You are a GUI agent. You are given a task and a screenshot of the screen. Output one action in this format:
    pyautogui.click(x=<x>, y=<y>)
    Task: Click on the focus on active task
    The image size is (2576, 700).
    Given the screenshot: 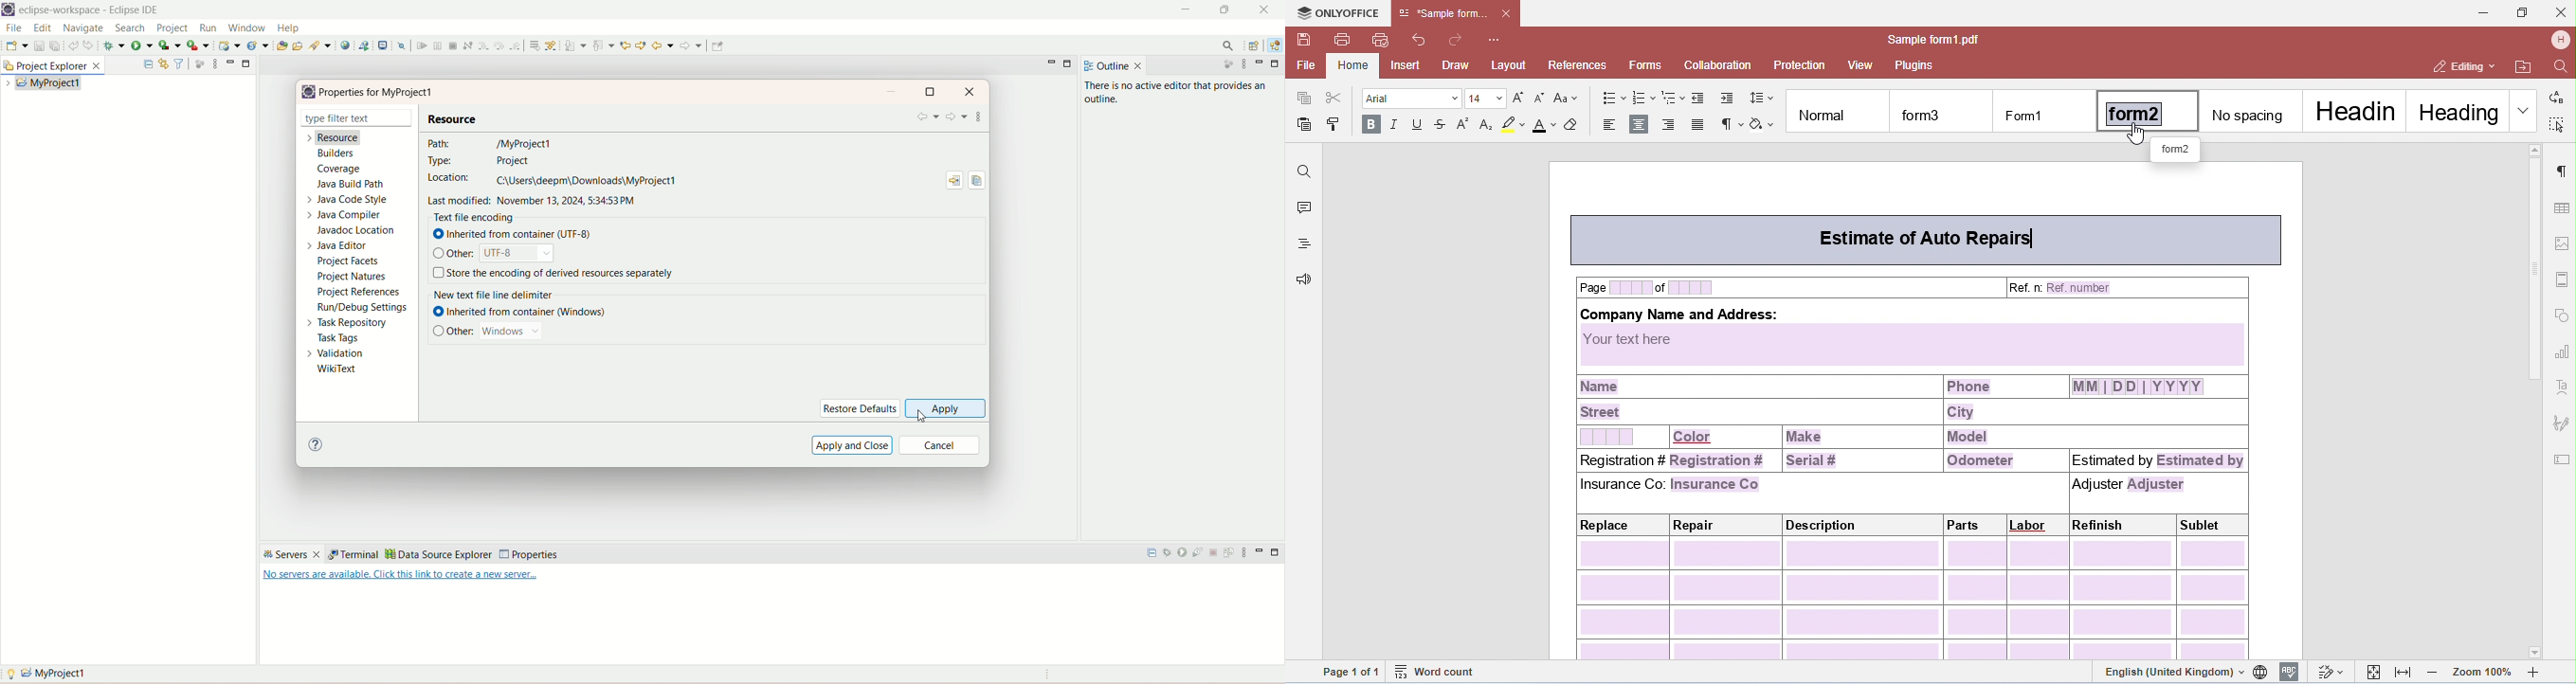 What is the action you would take?
    pyautogui.click(x=198, y=63)
    